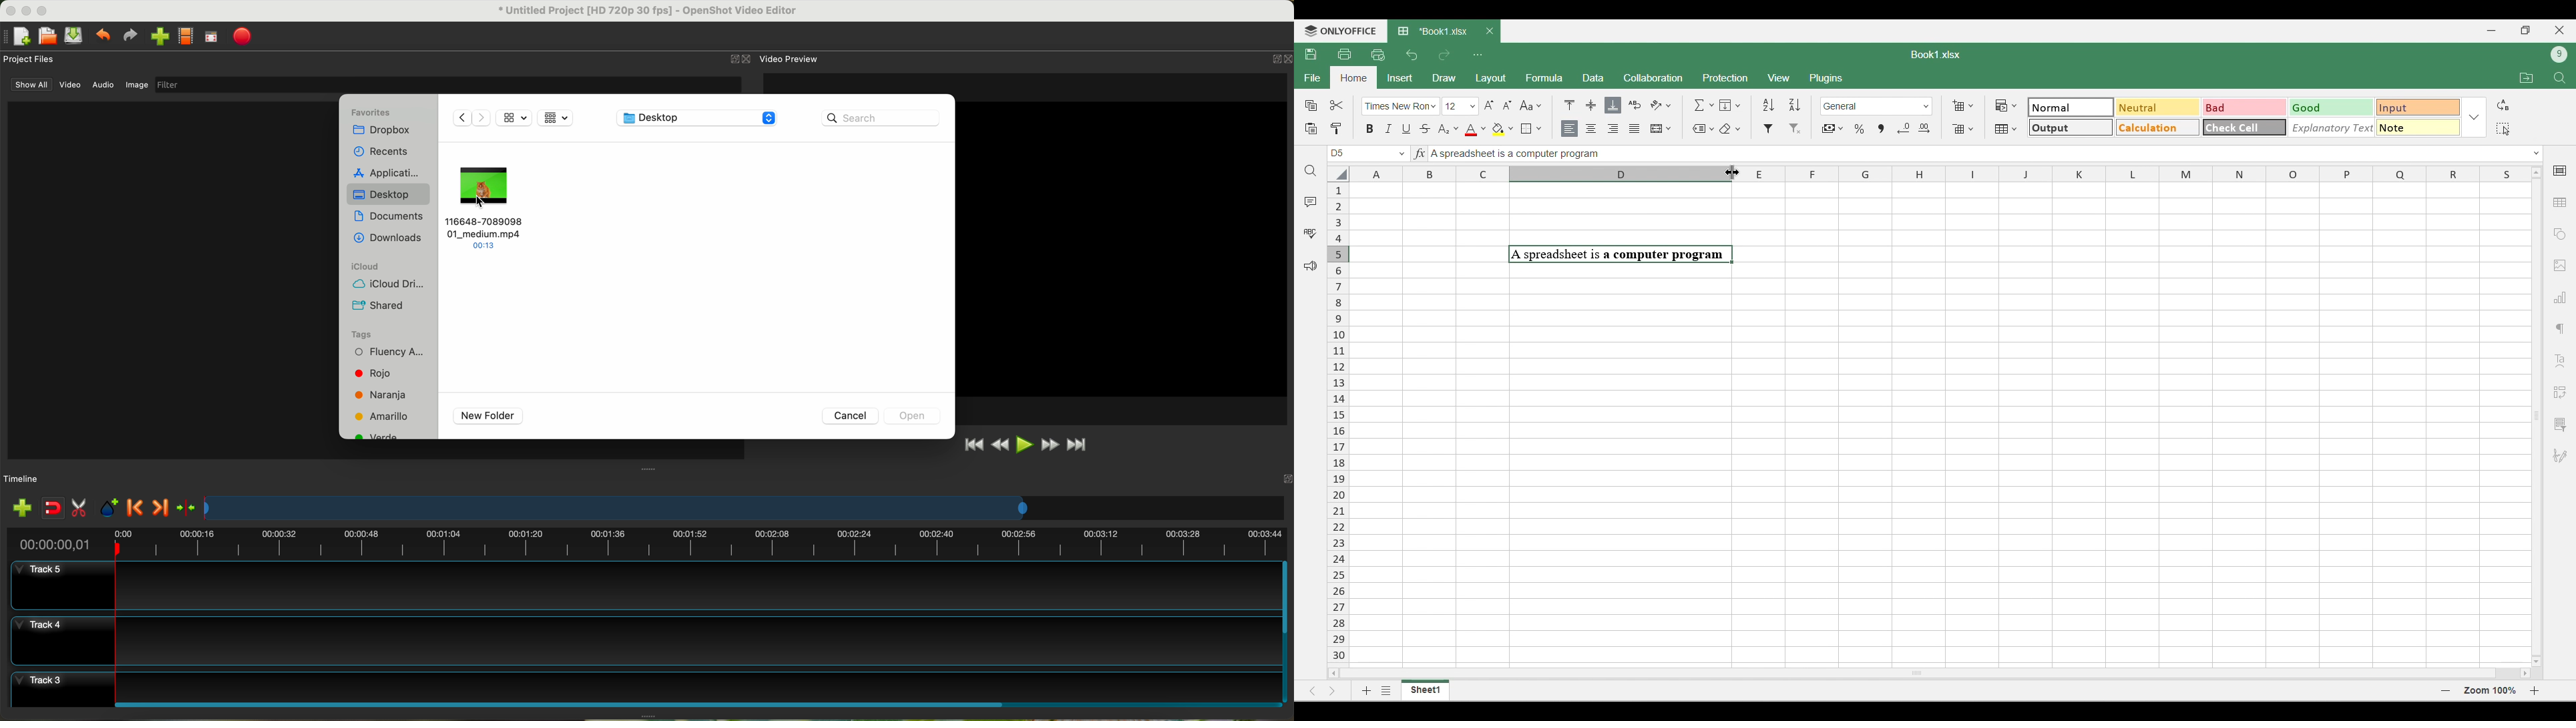 This screenshot has width=2576, height=728. Describe the element at coordinates (1602, 130) in the screenshot. I see `Alignment options` at that location.